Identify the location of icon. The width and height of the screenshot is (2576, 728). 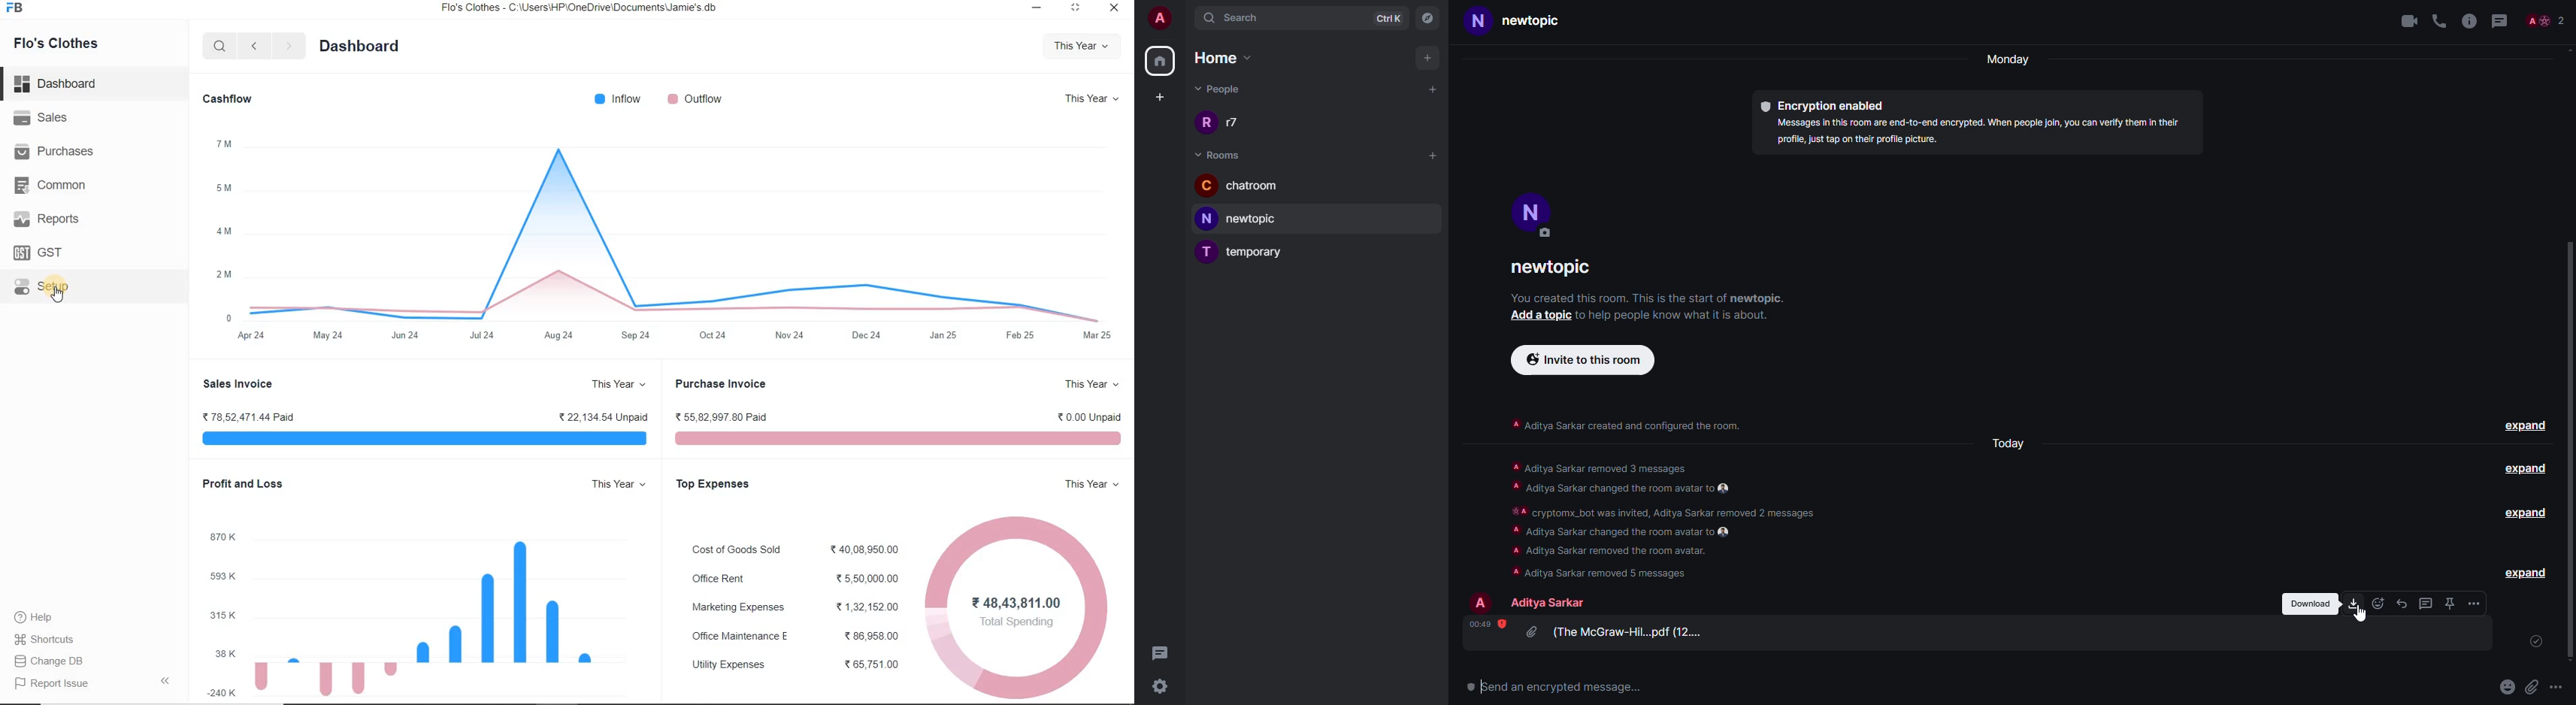
(19, 11).